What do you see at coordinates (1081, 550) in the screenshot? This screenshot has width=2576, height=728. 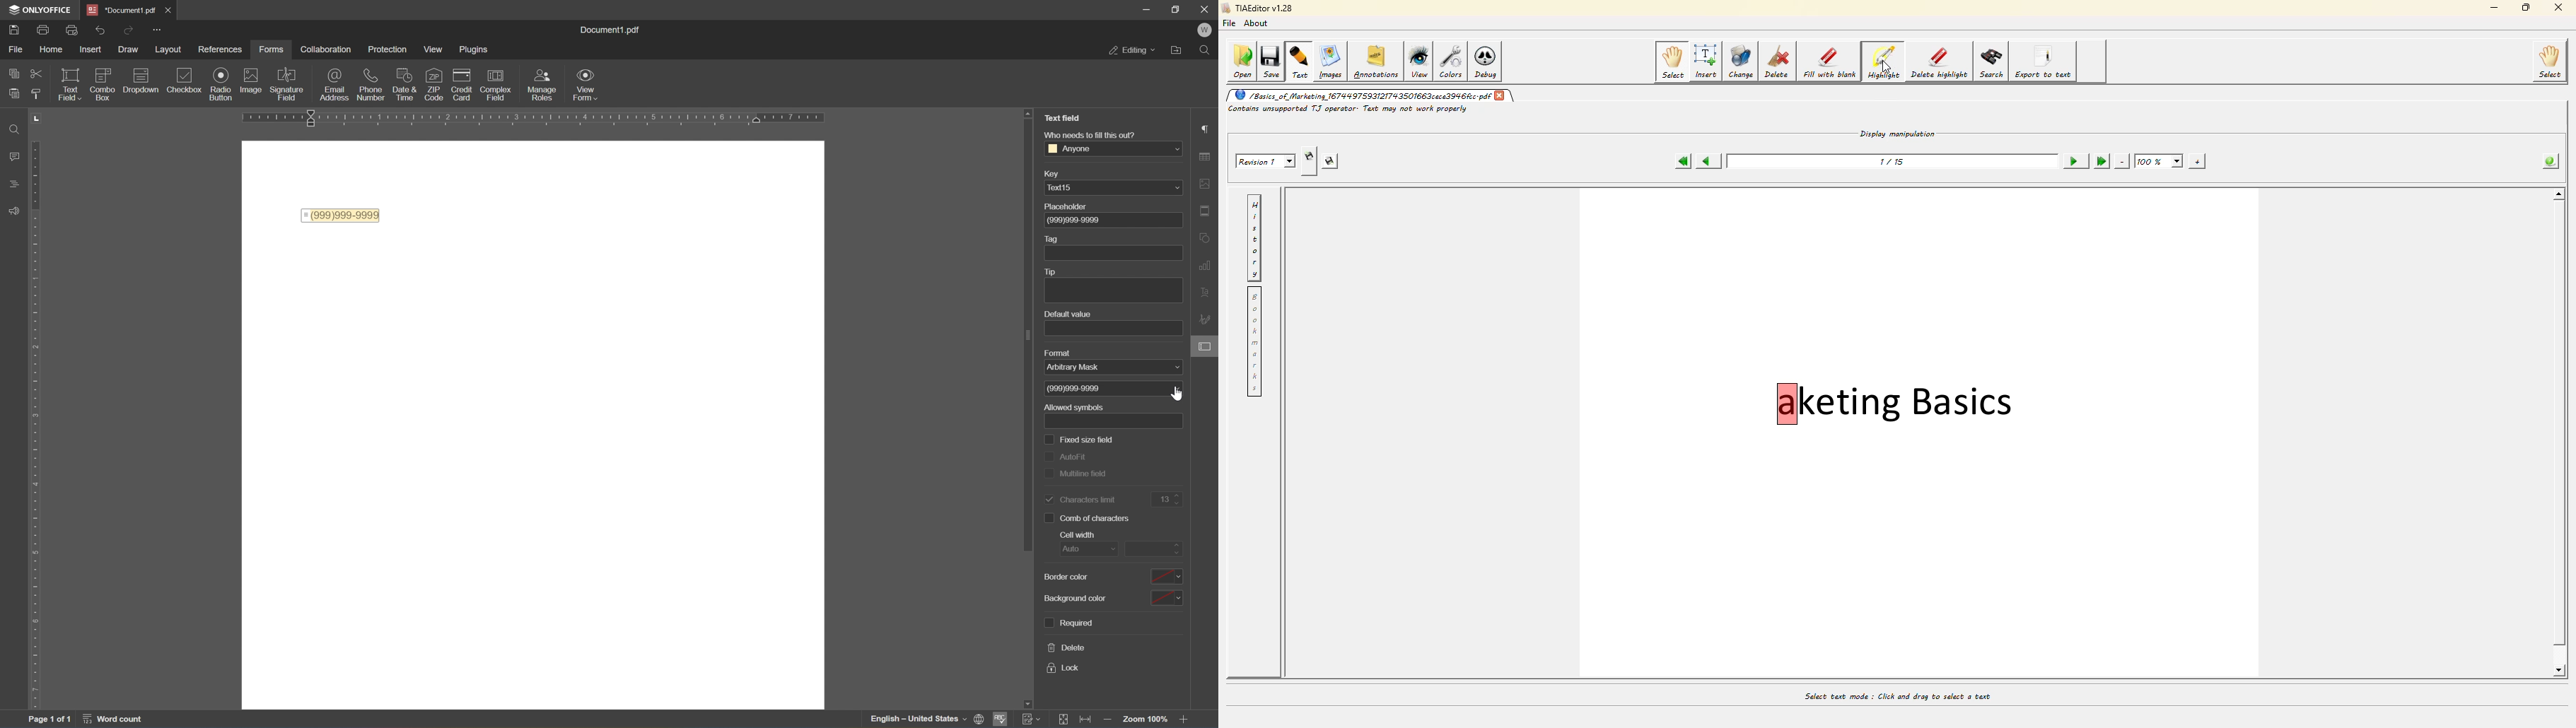 I see `auto` at bounding box center [1081, 550].